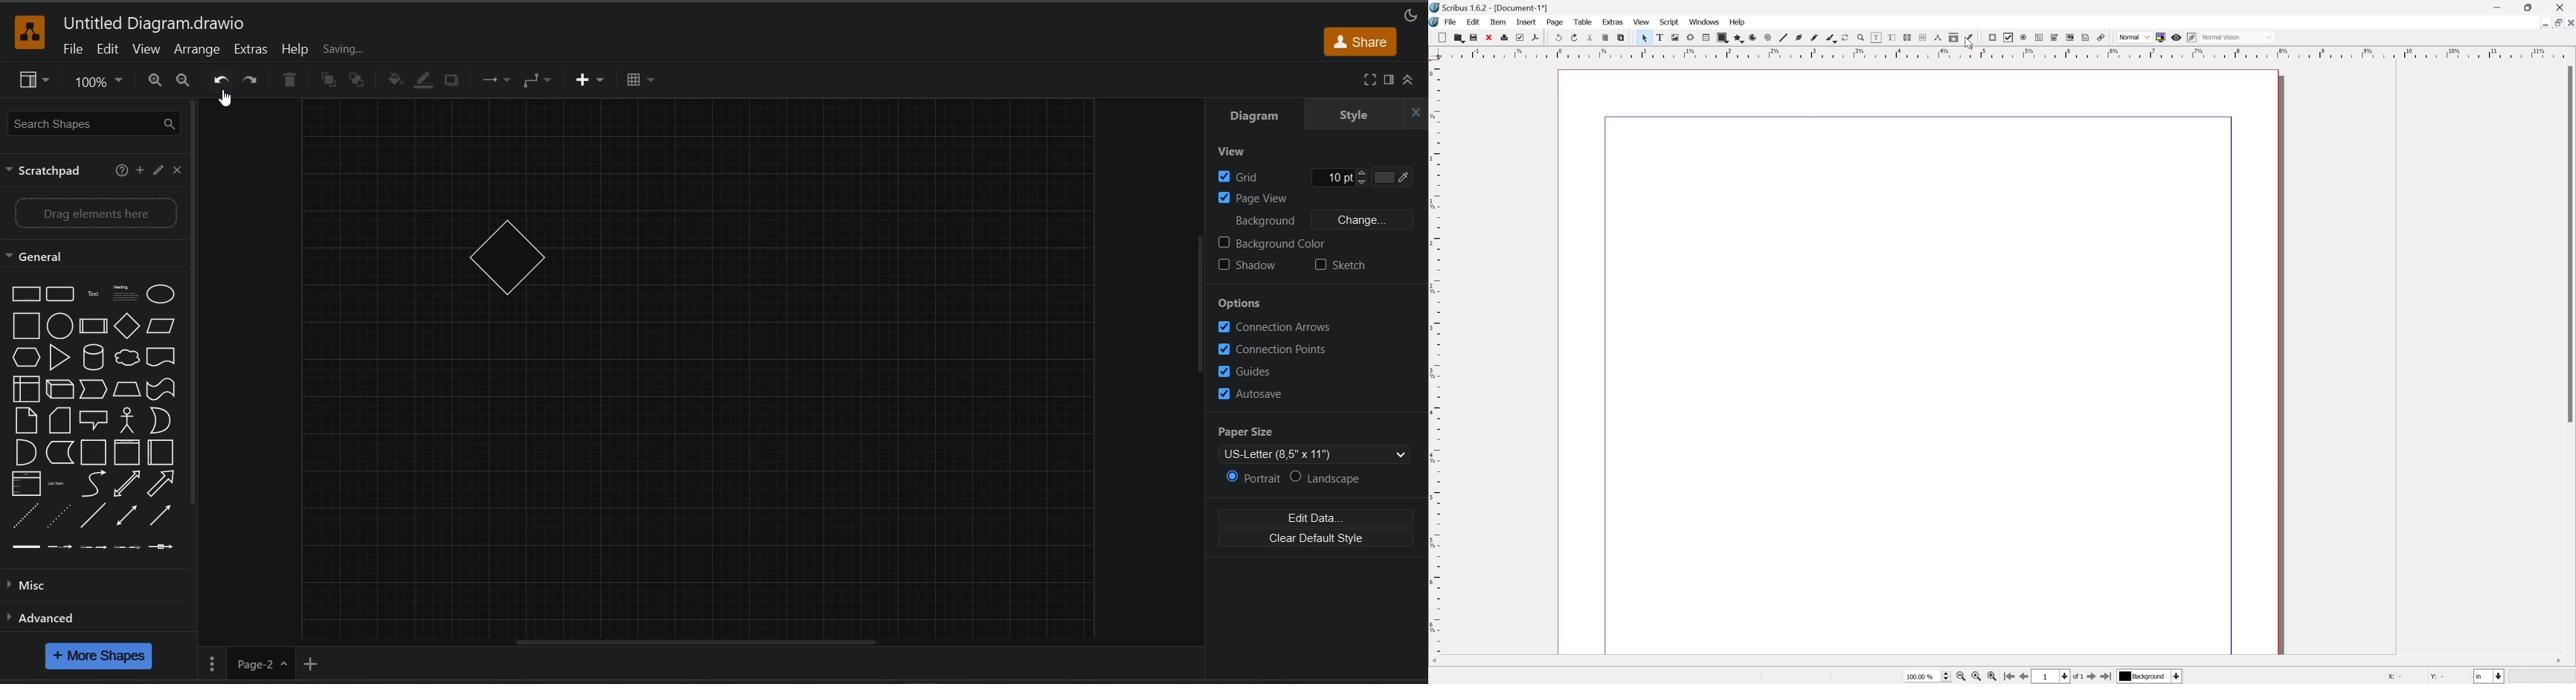  What do you see at coordinates (1323, 176) in the screenshot?
I see `grid` at bounding box center [1323, 176].